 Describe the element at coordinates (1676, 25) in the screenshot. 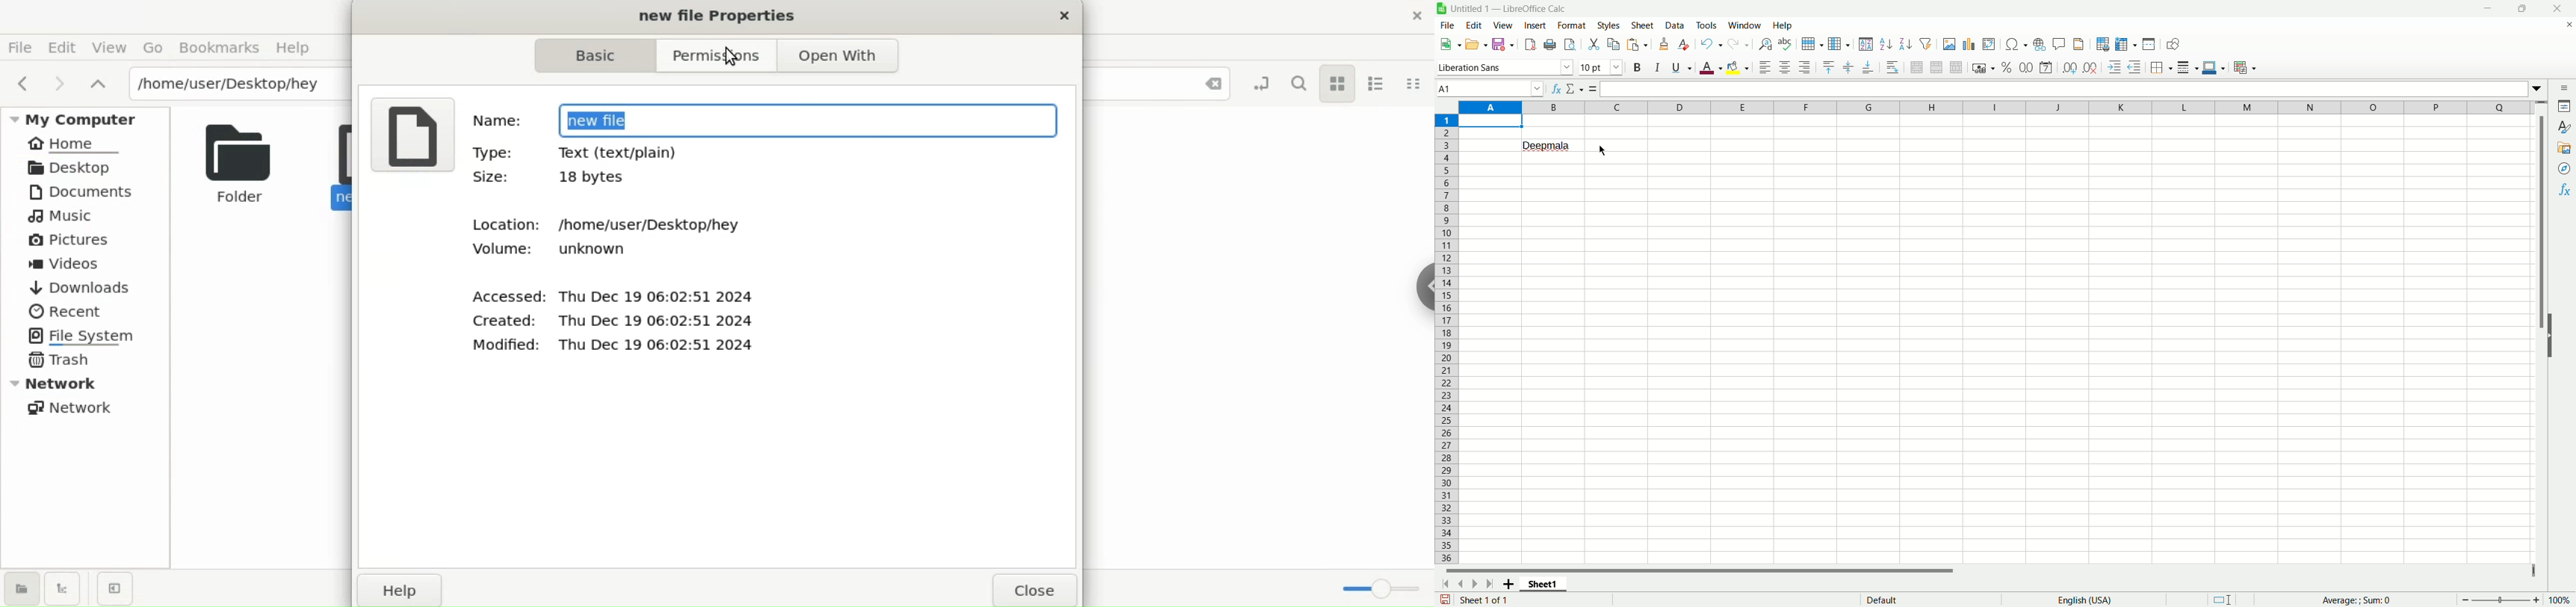

I see `Data` at that location.